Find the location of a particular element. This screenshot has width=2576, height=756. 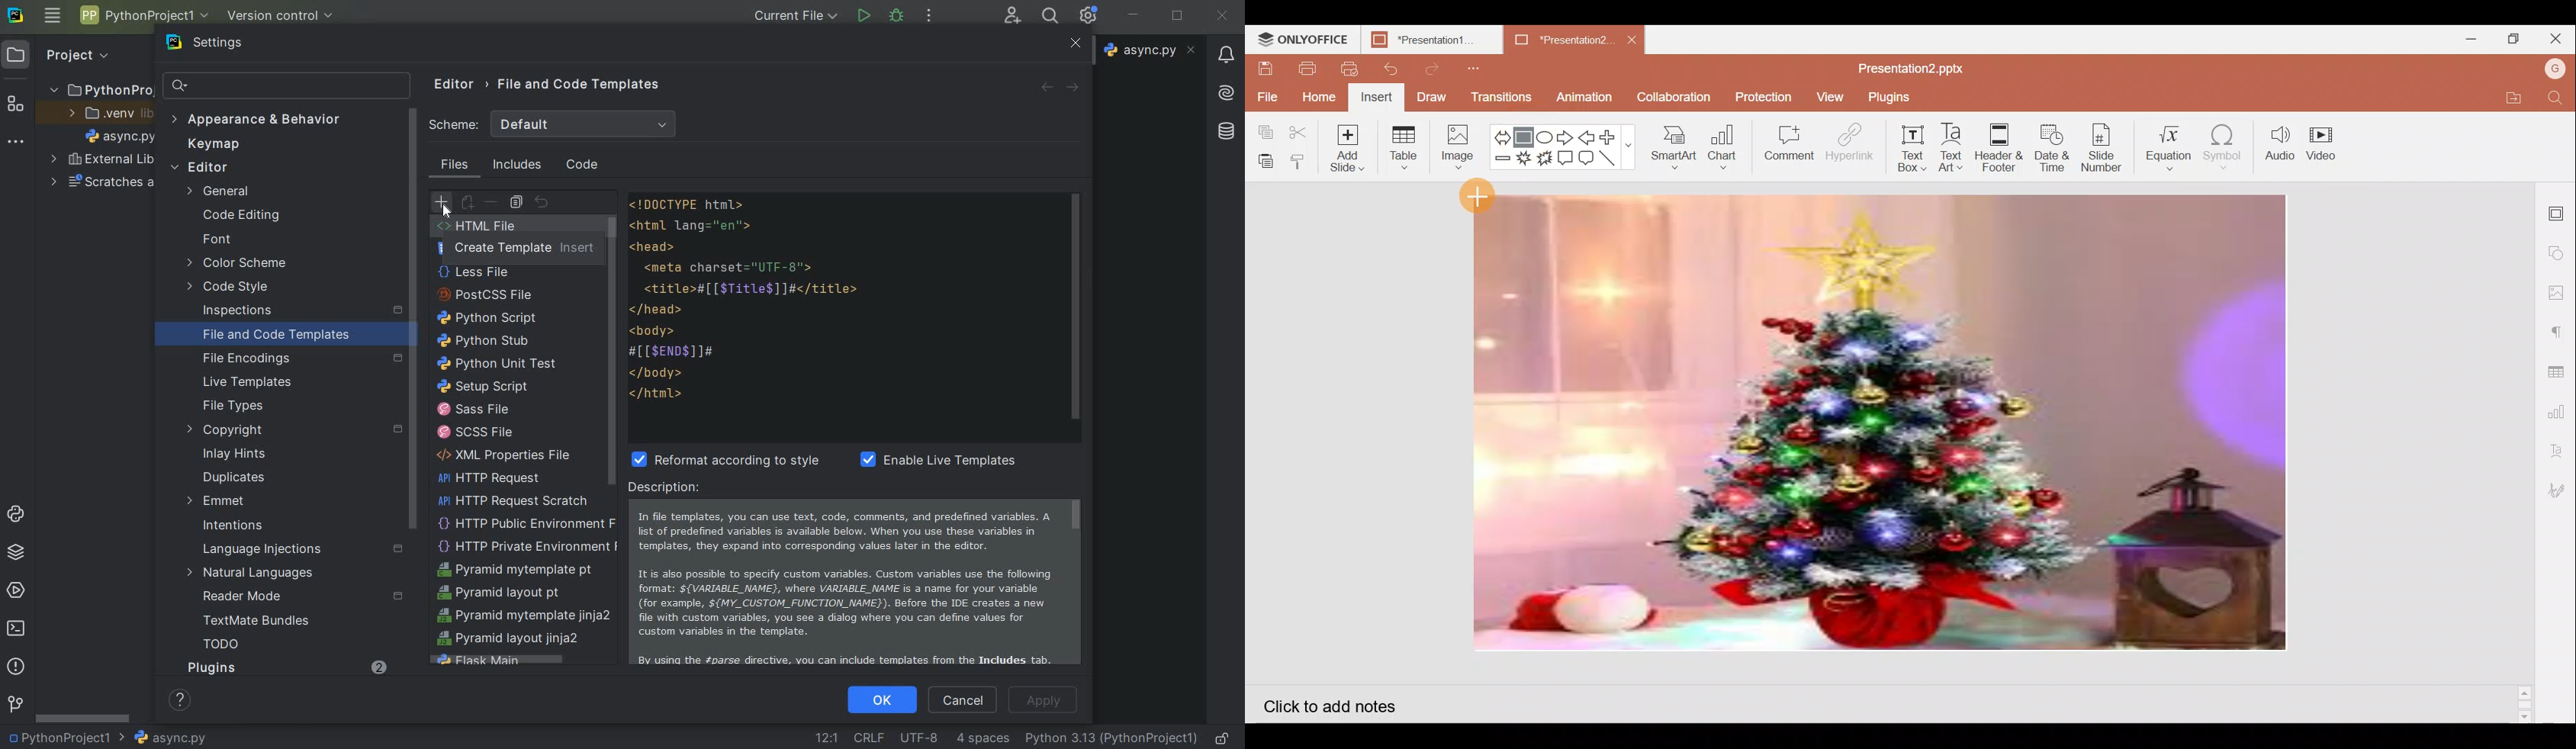

Rectangular callout is located at coordinates (1567, 158).